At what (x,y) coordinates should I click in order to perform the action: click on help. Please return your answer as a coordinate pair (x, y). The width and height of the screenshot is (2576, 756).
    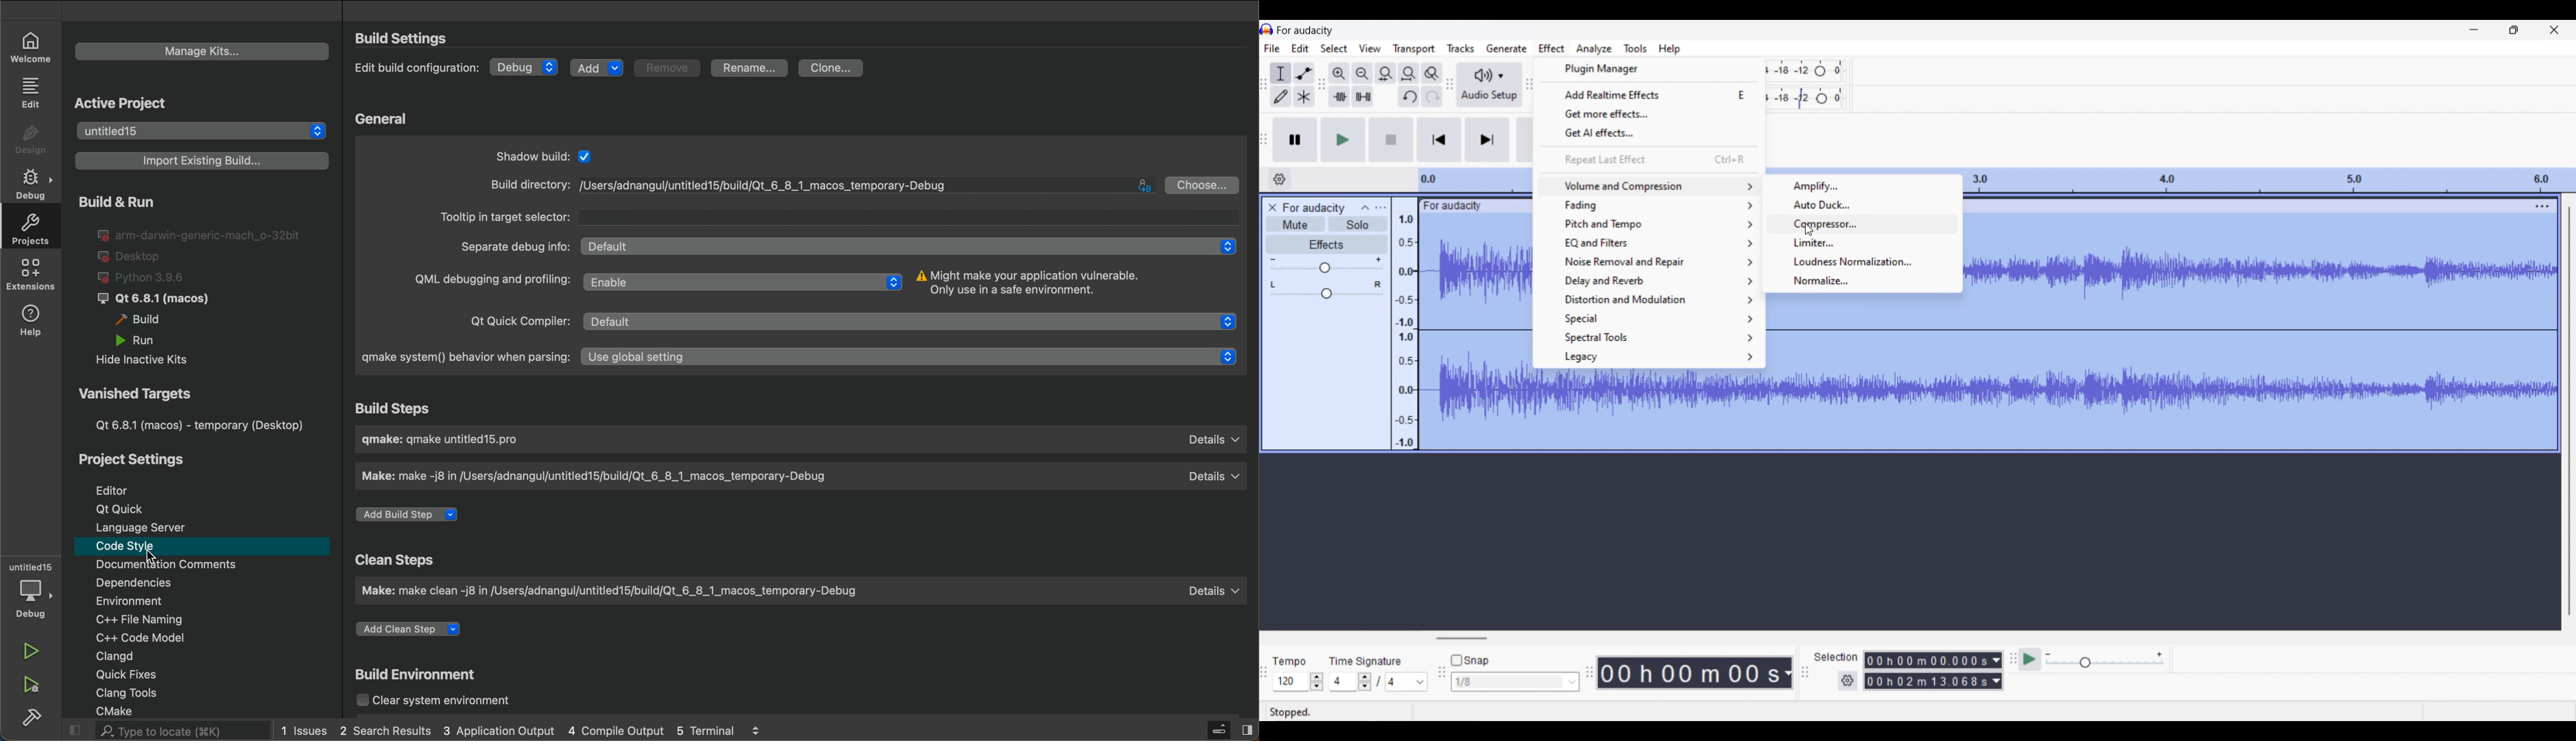
    Looking at the image, I should click on (32, 323).